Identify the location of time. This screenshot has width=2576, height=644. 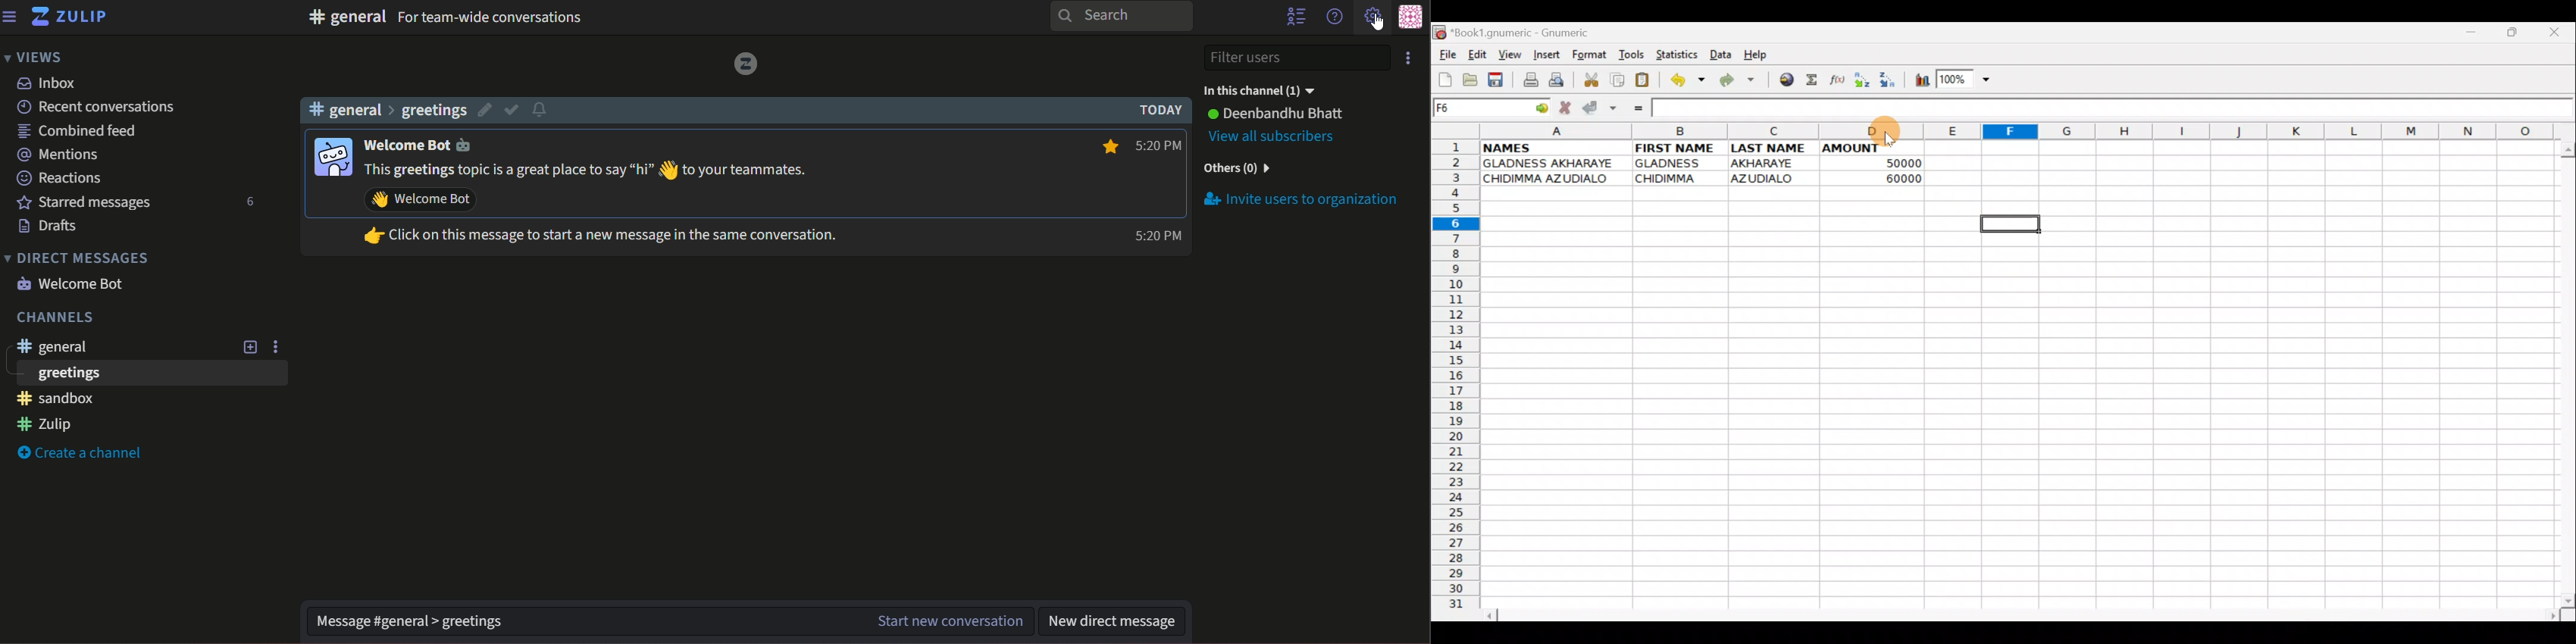
(1157, 189).